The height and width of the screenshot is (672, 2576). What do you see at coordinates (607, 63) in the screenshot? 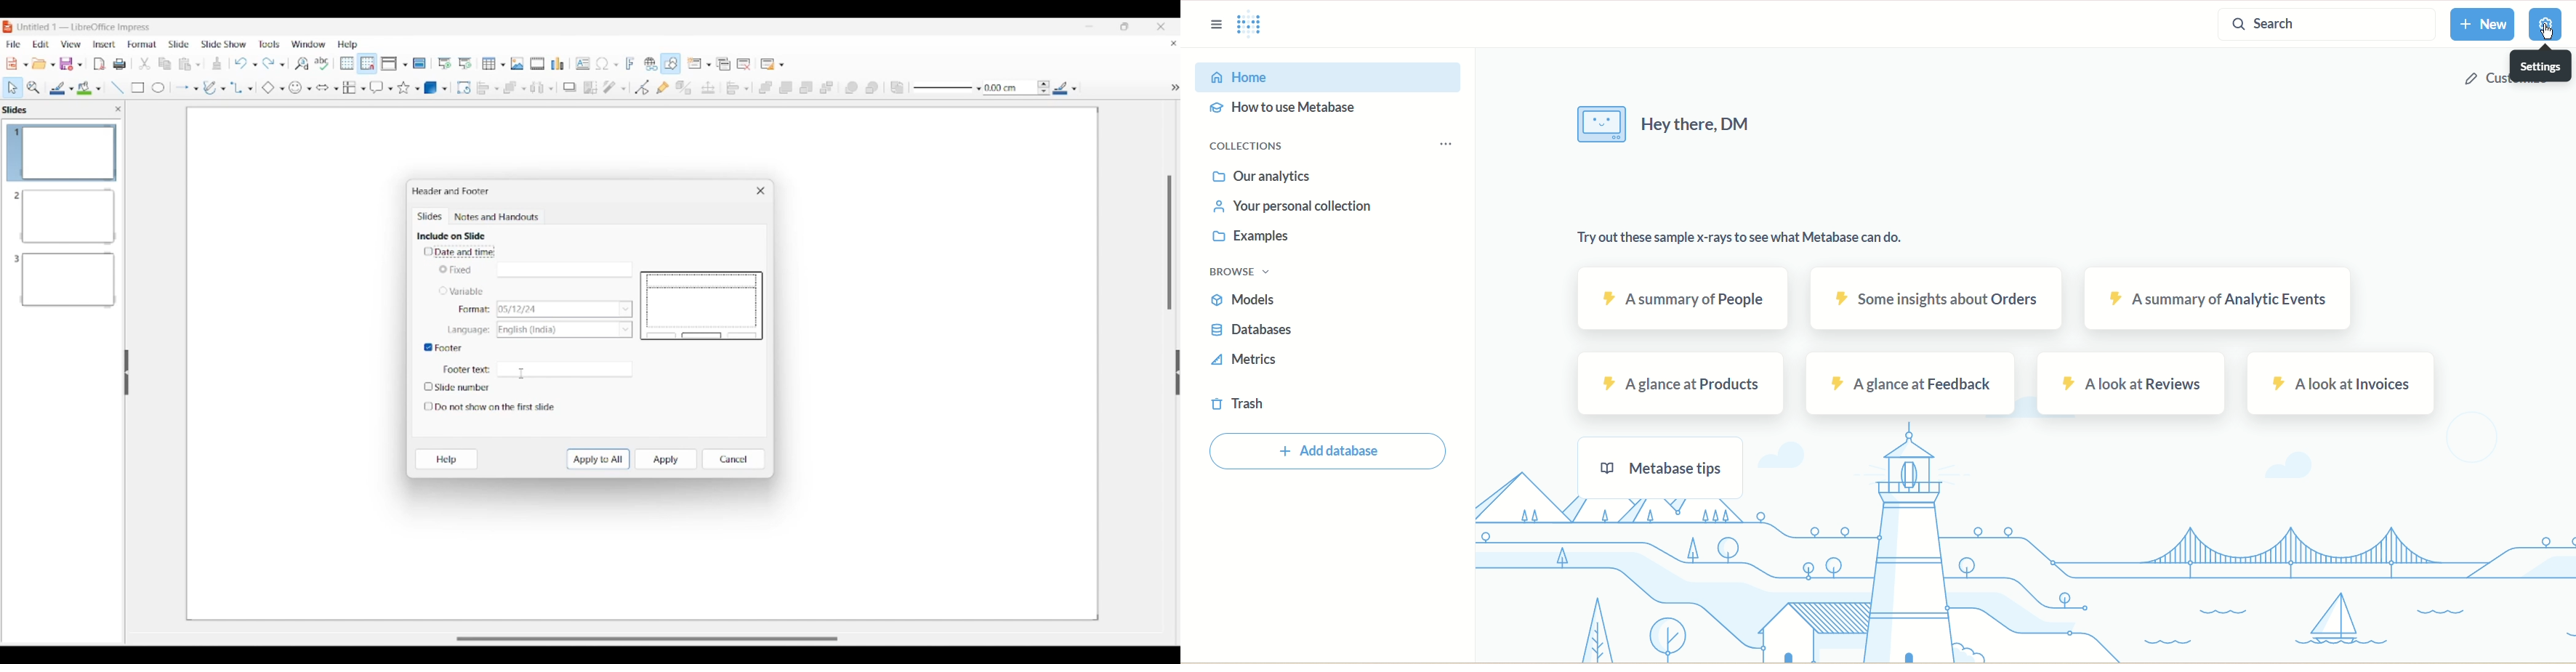
I see `Insert special character options` at bounding box center [607, 63].